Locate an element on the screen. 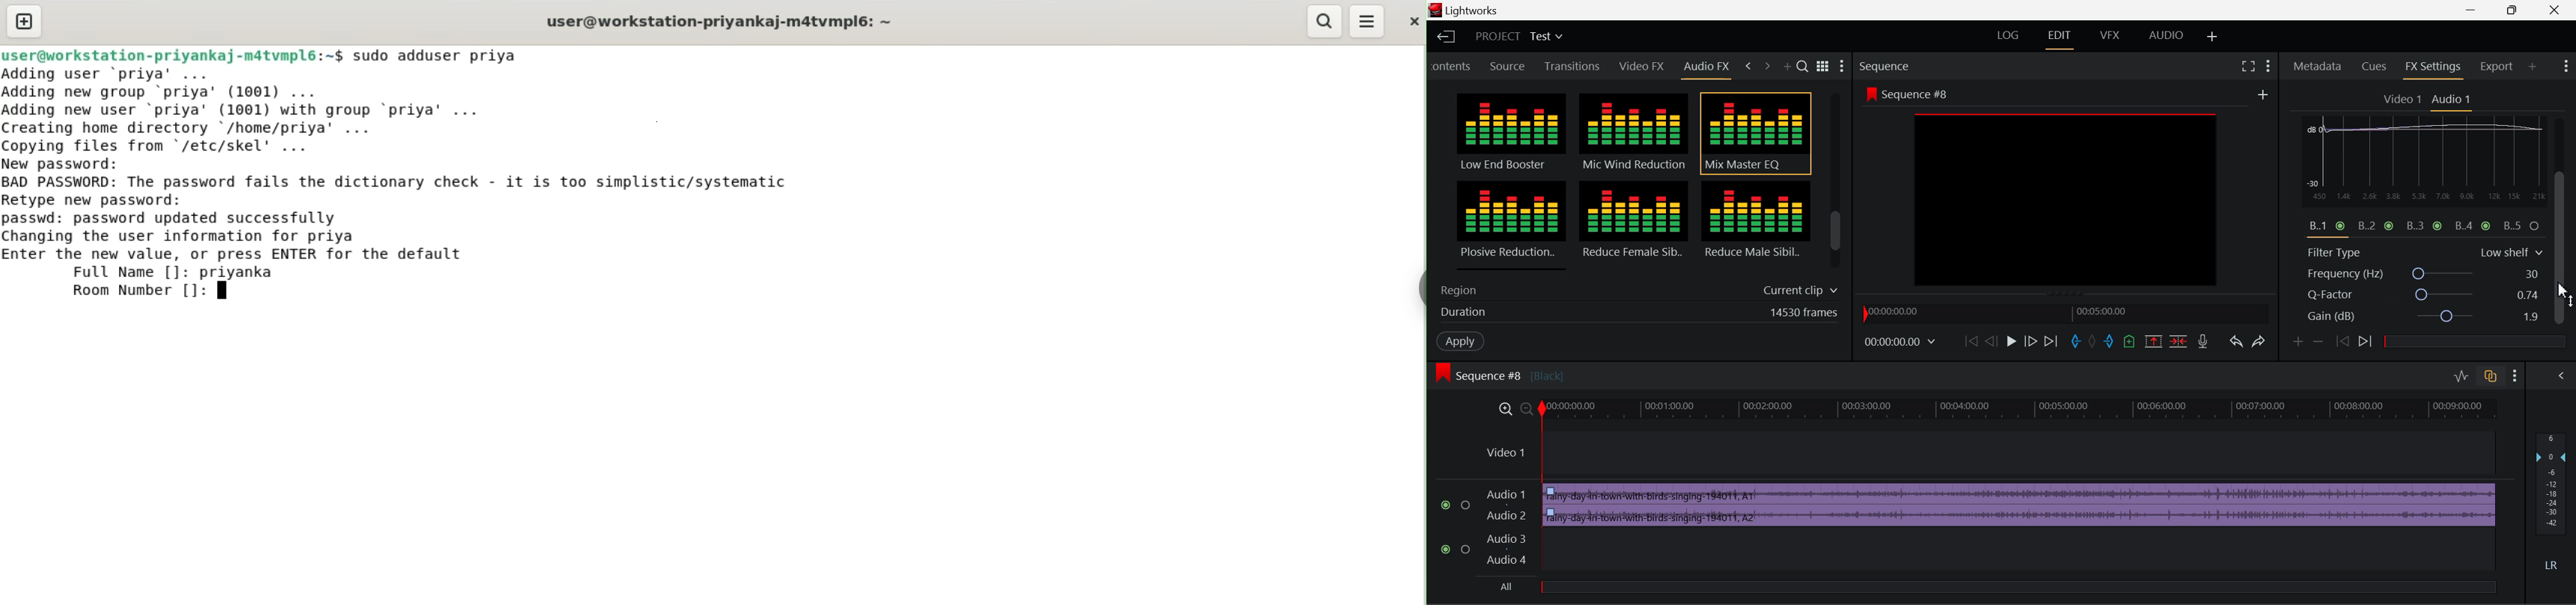  Filter Type is located at coordinates (2425, 251).